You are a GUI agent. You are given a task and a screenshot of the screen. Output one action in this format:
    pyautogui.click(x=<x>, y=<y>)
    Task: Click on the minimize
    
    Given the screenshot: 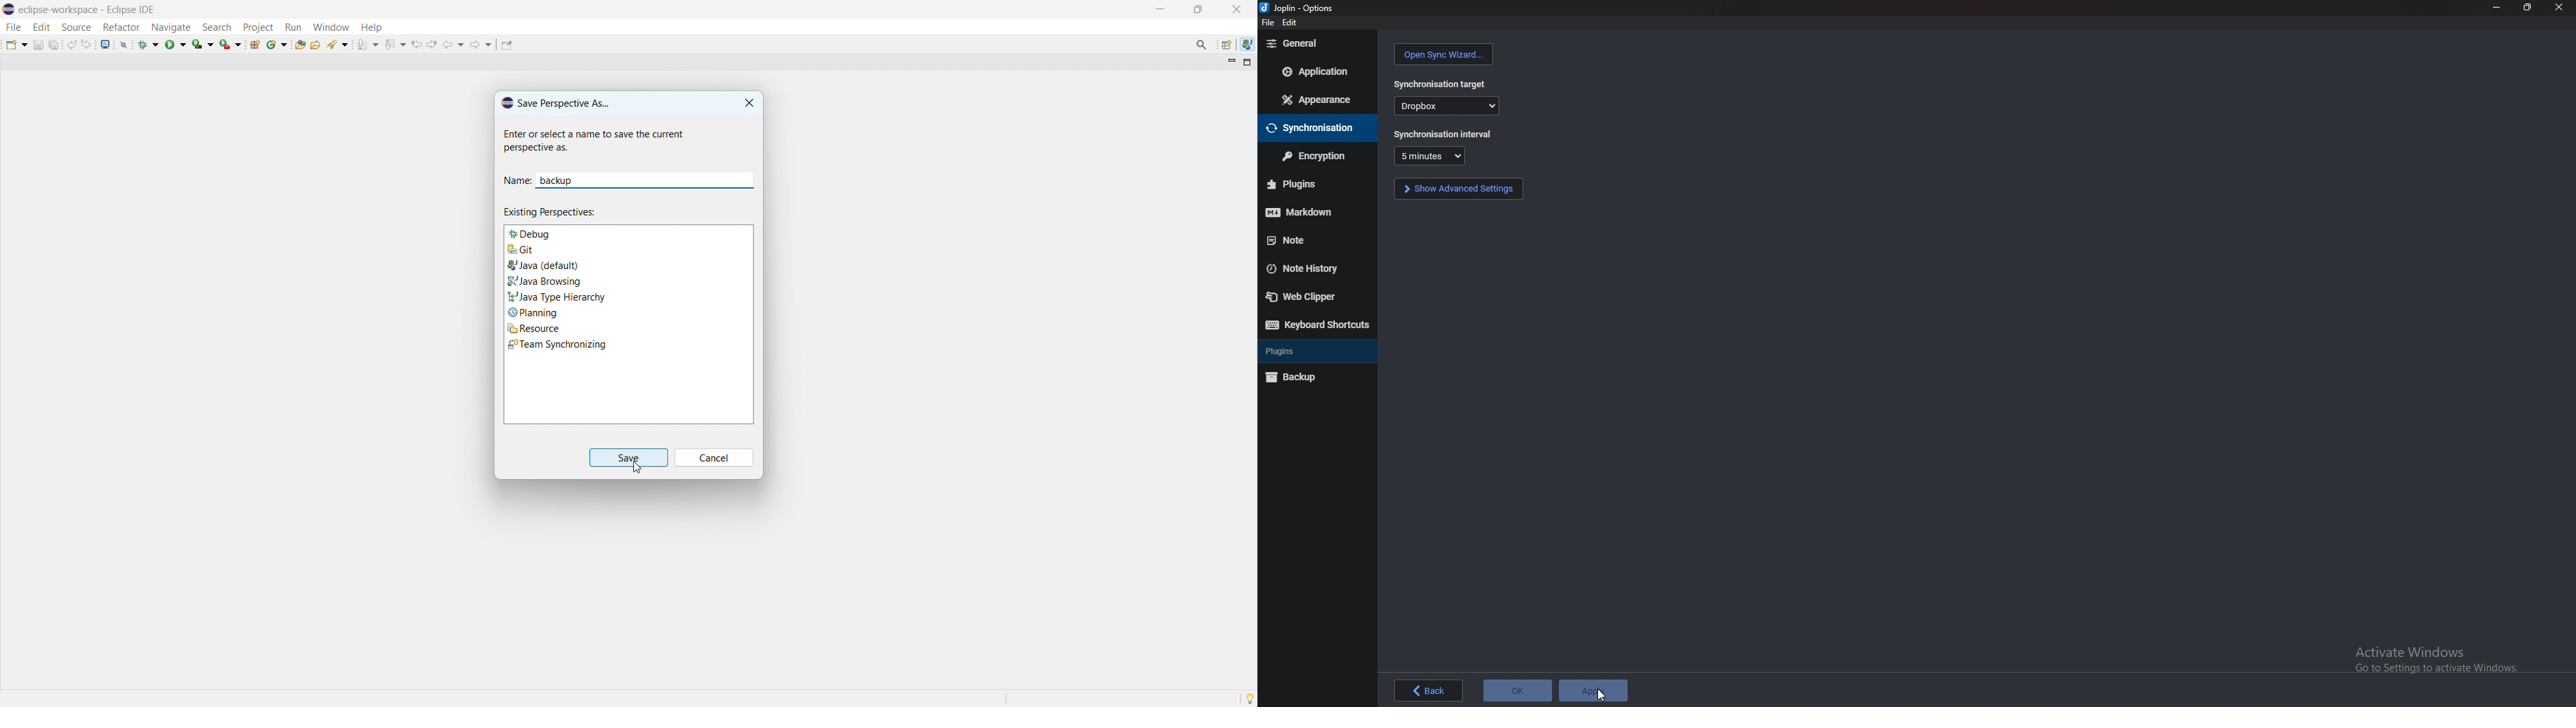 What is the action you would take?
    pyautogui.click(x=2496, y=6)
    